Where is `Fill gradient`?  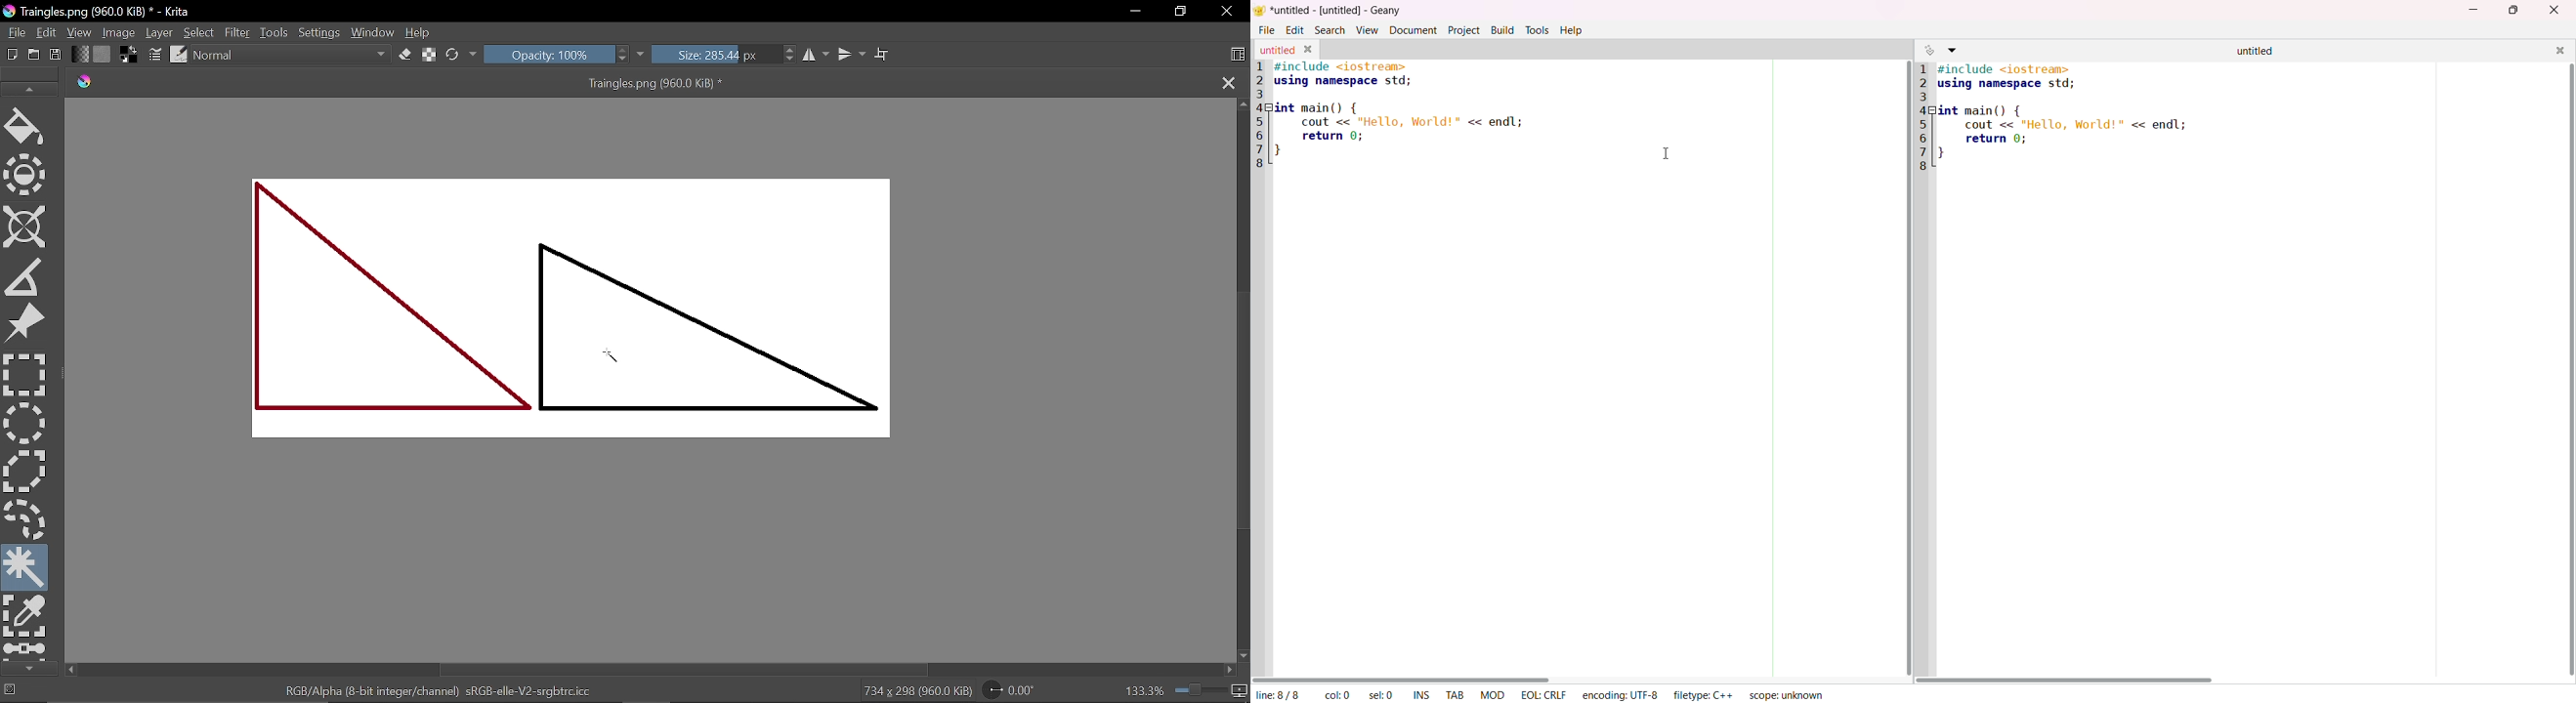
Fill gradient is located at coordinates (80, 54).